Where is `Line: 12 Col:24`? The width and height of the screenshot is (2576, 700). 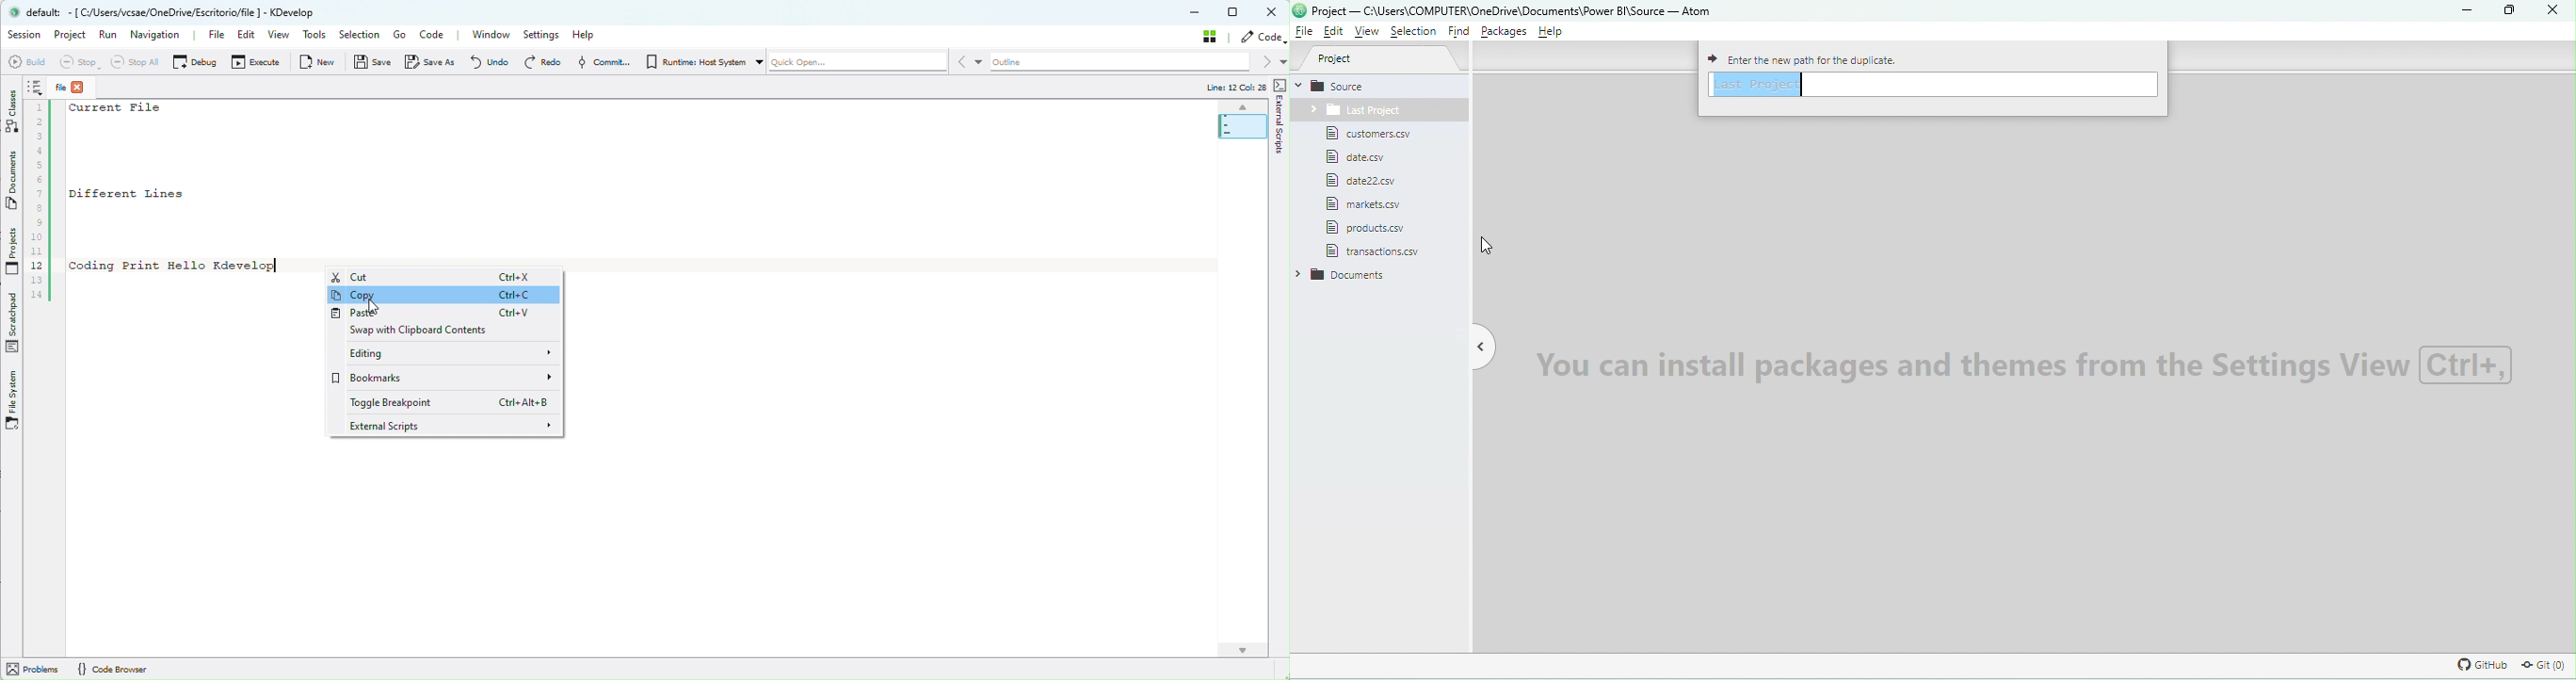 Line: 12 Col:24 is located at coordinates (1234, 87).